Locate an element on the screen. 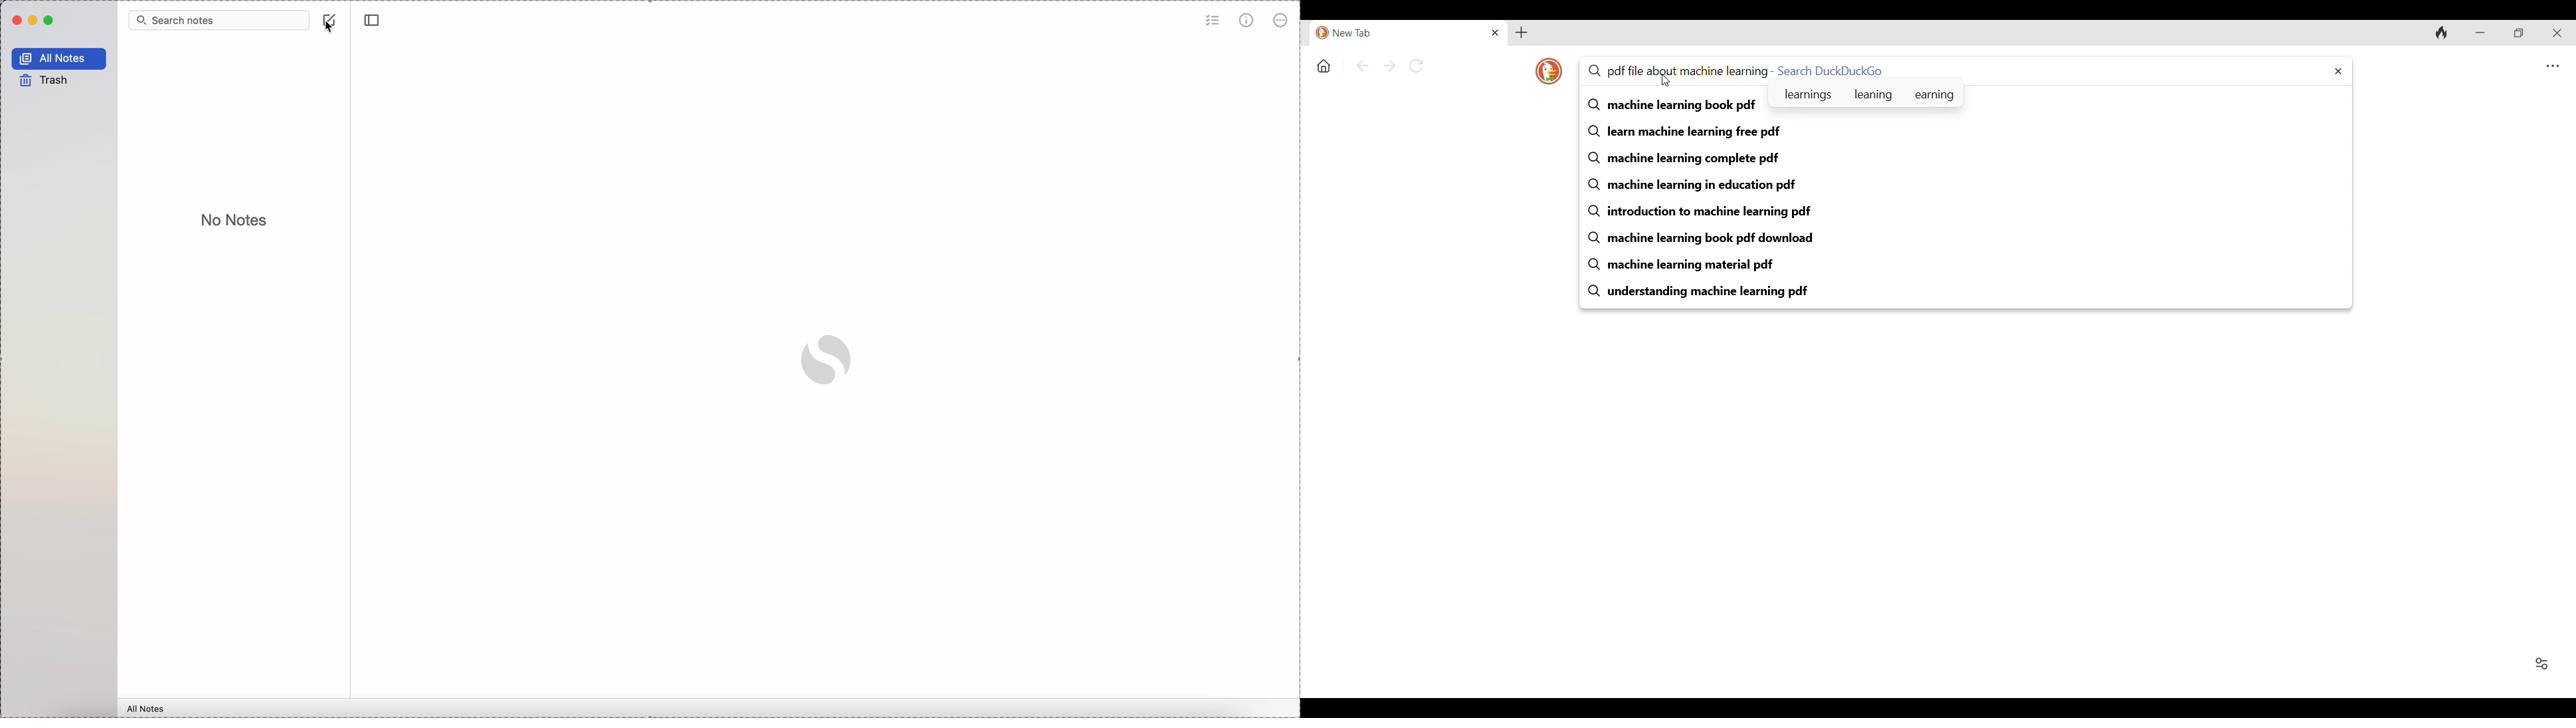  search bar is located at coordinates (219, 20).